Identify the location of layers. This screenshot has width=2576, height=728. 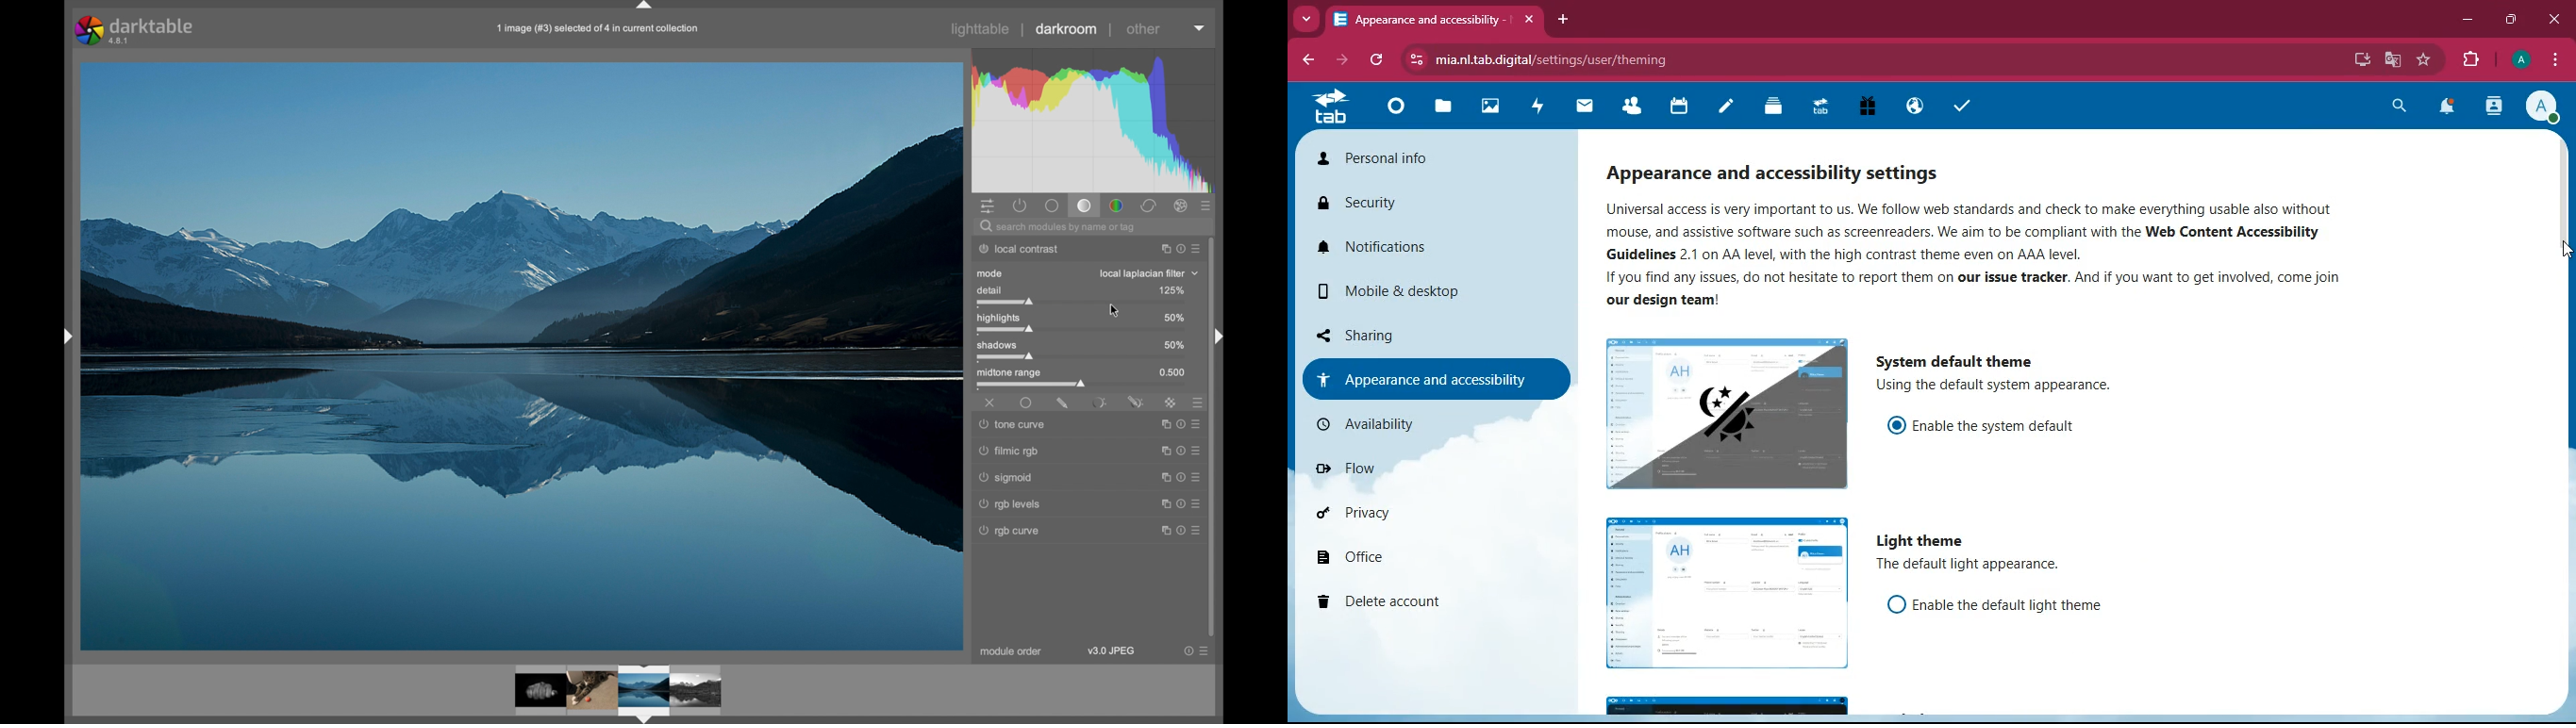
(1770, 108).